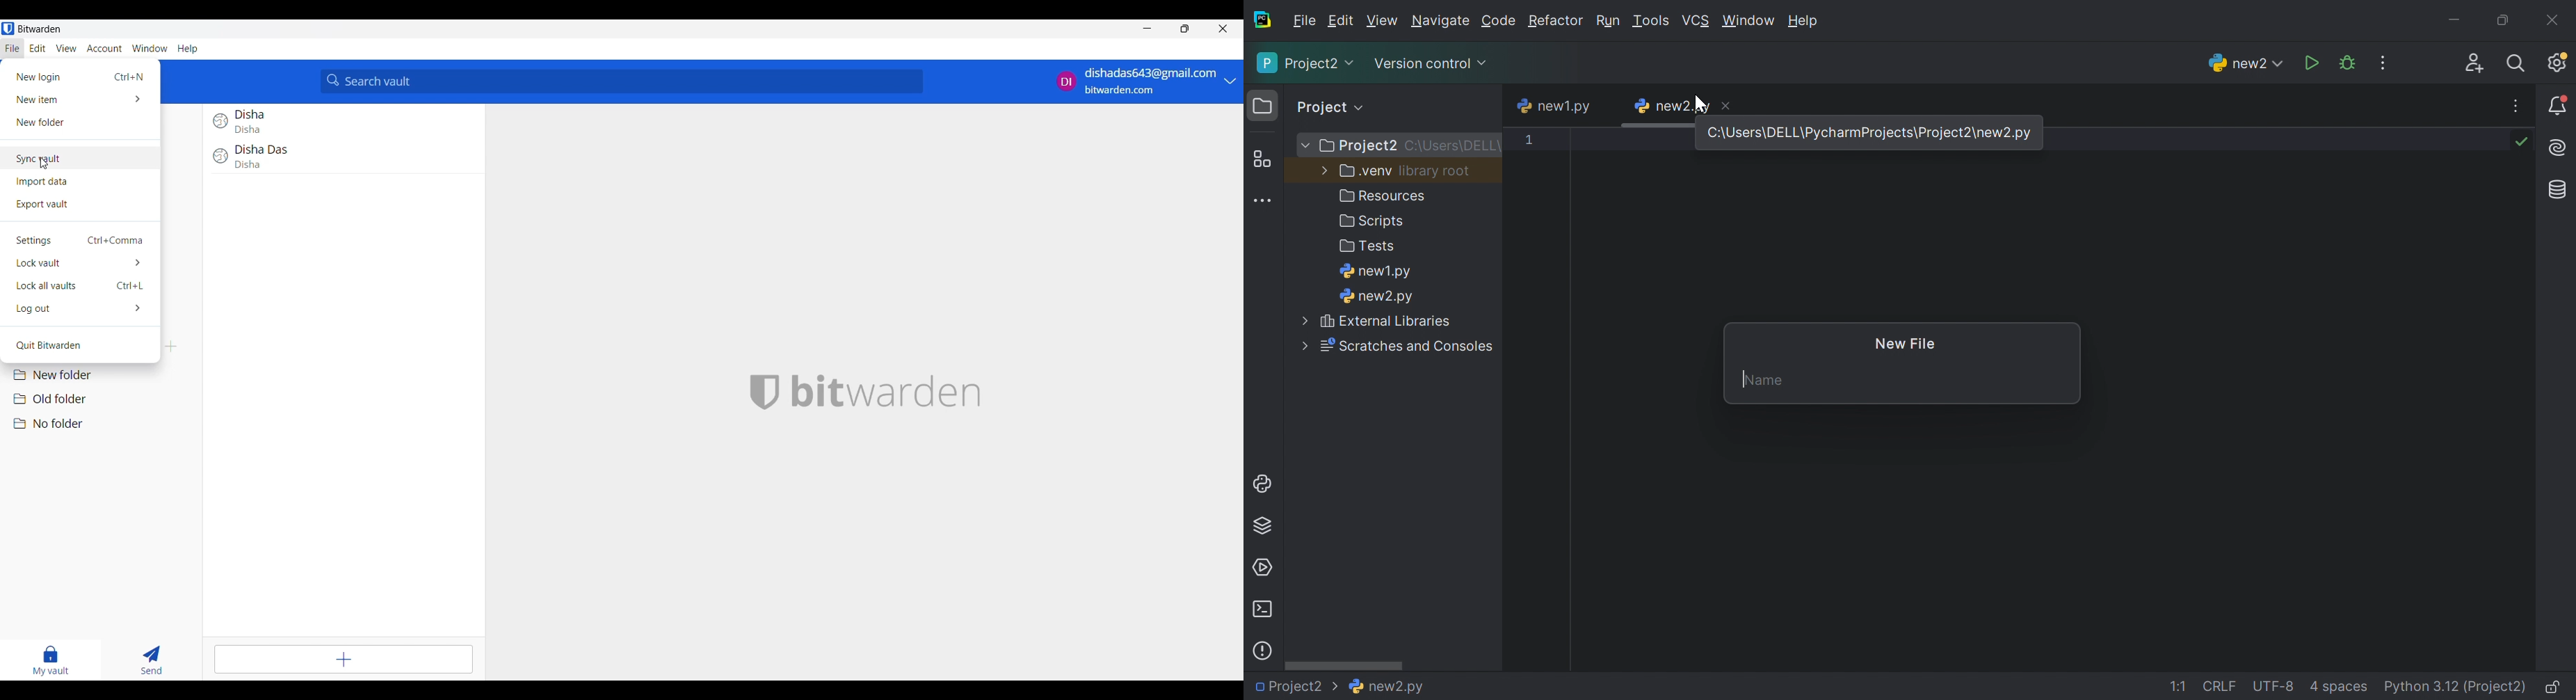 The height and width of the screenshot is (700, 2576). Describe the element at coordinates (38, 48) in the screenshot. I see `Edit menu` at that location.